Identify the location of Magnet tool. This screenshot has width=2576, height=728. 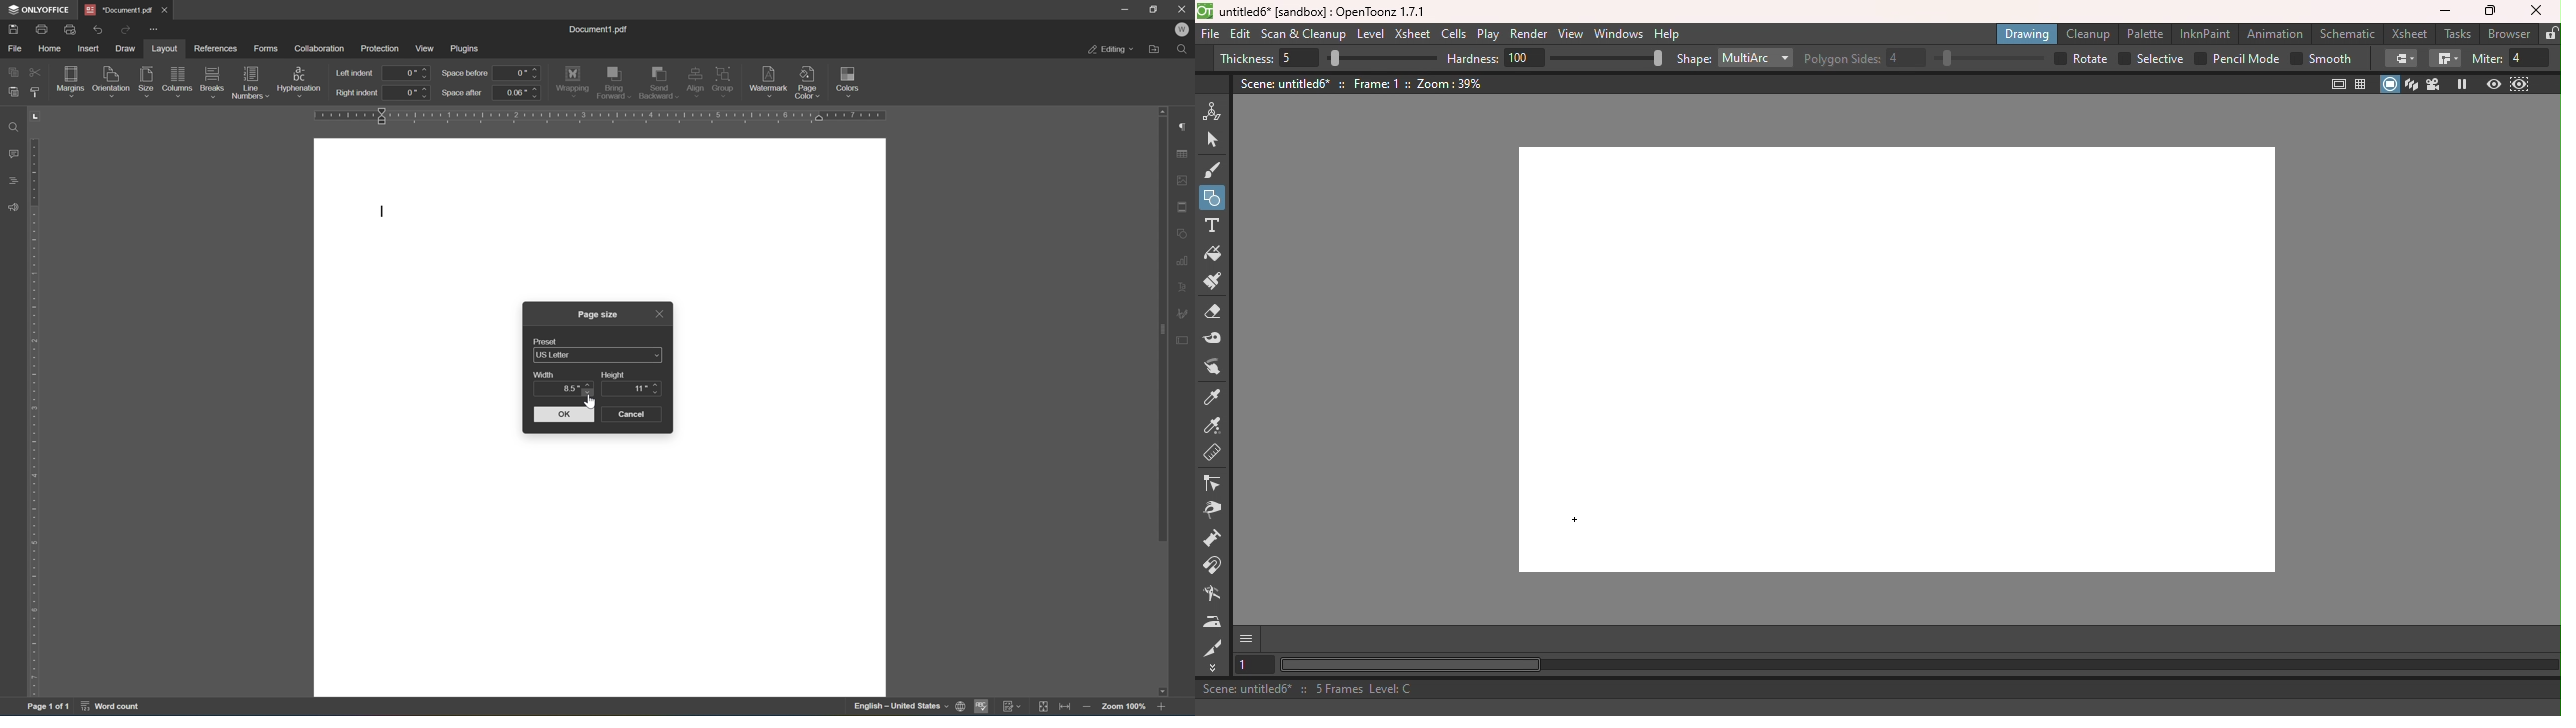
(1215, 567).